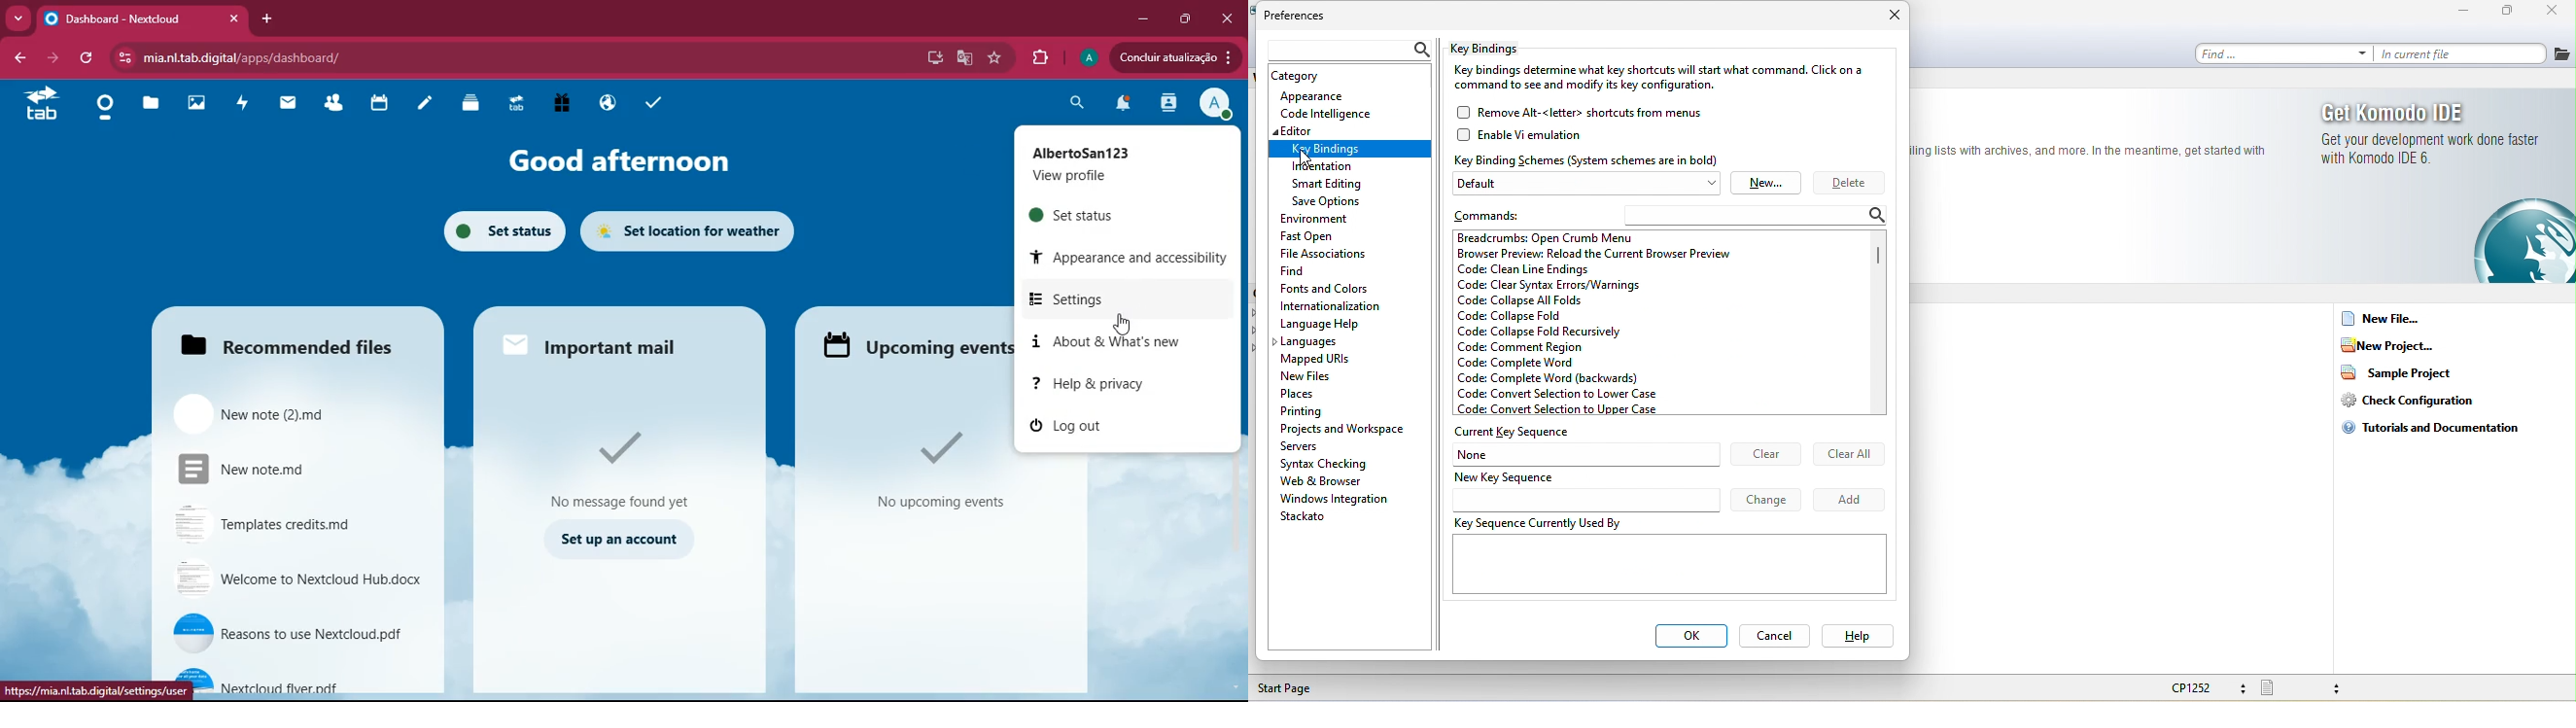 The image size is (2576, 728). Describe the element at coordinates (496, 229) in the screenshot. I see `set status` at that location.